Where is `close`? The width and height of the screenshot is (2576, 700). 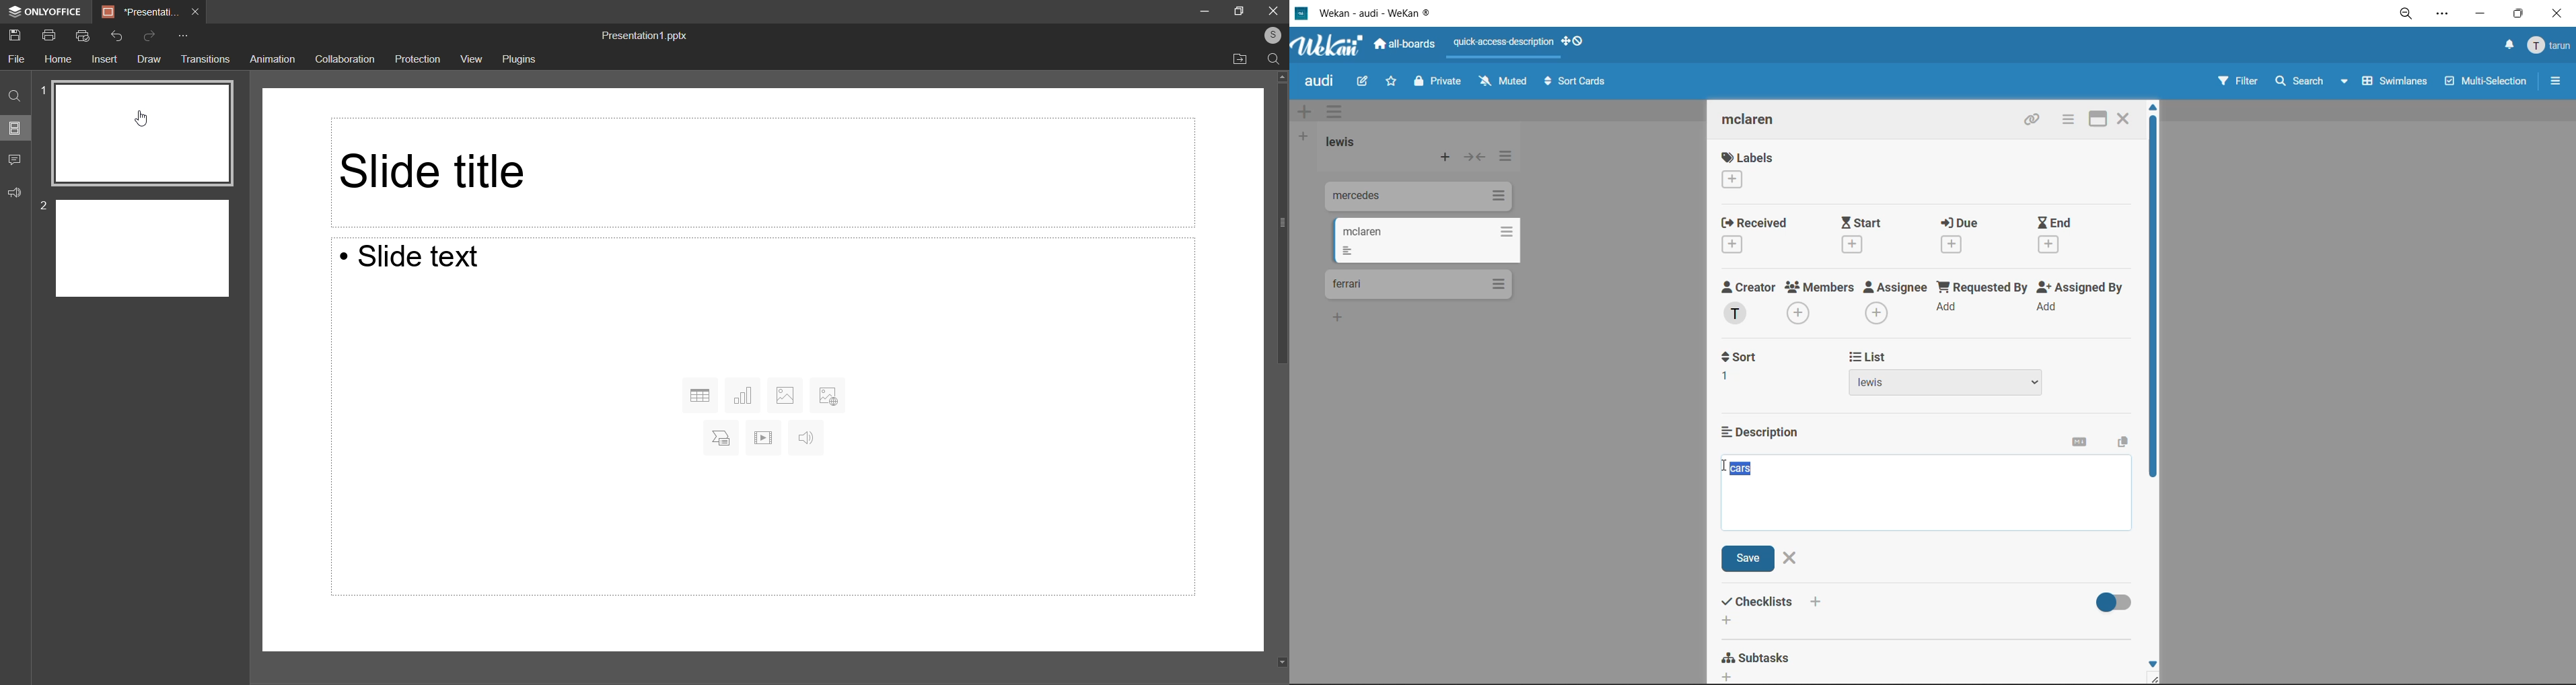 close is located at coordinates (1270, 11).